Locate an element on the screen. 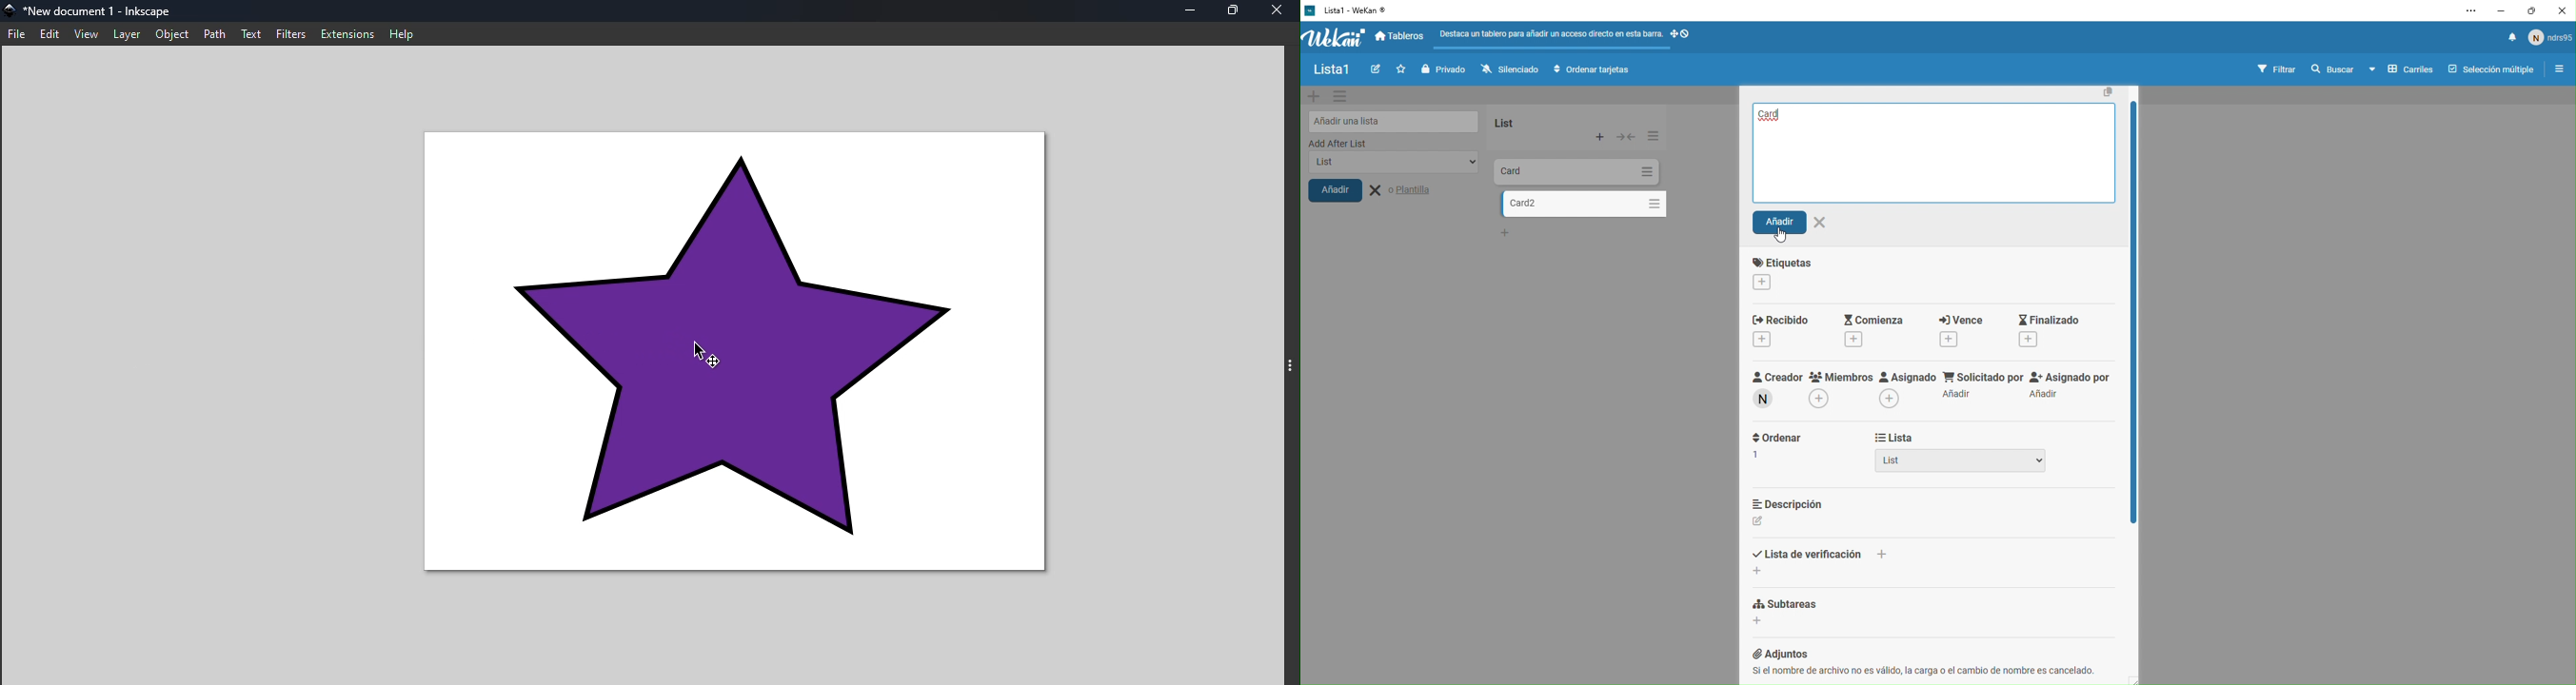 Image resolution: width=2576 pixels, height=700 pixels. añadir is located at coordinates (1346, 194).